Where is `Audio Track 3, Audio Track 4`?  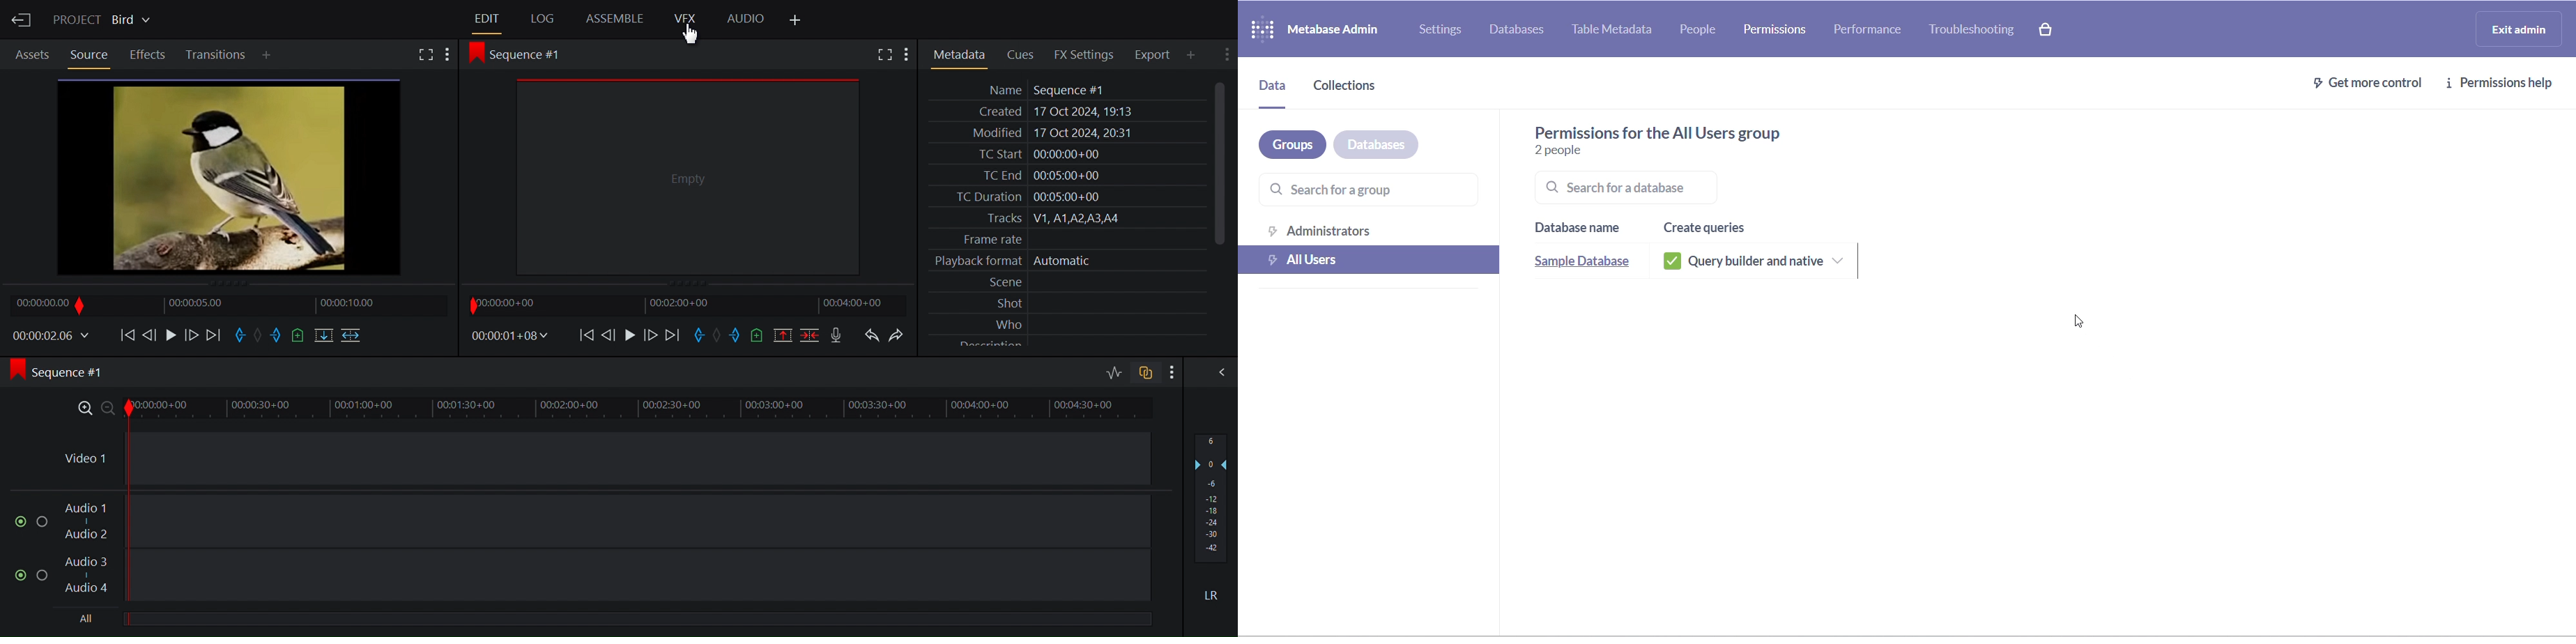 Audio Track 3, Audio Track 4 is located at coordinates (603, 577).